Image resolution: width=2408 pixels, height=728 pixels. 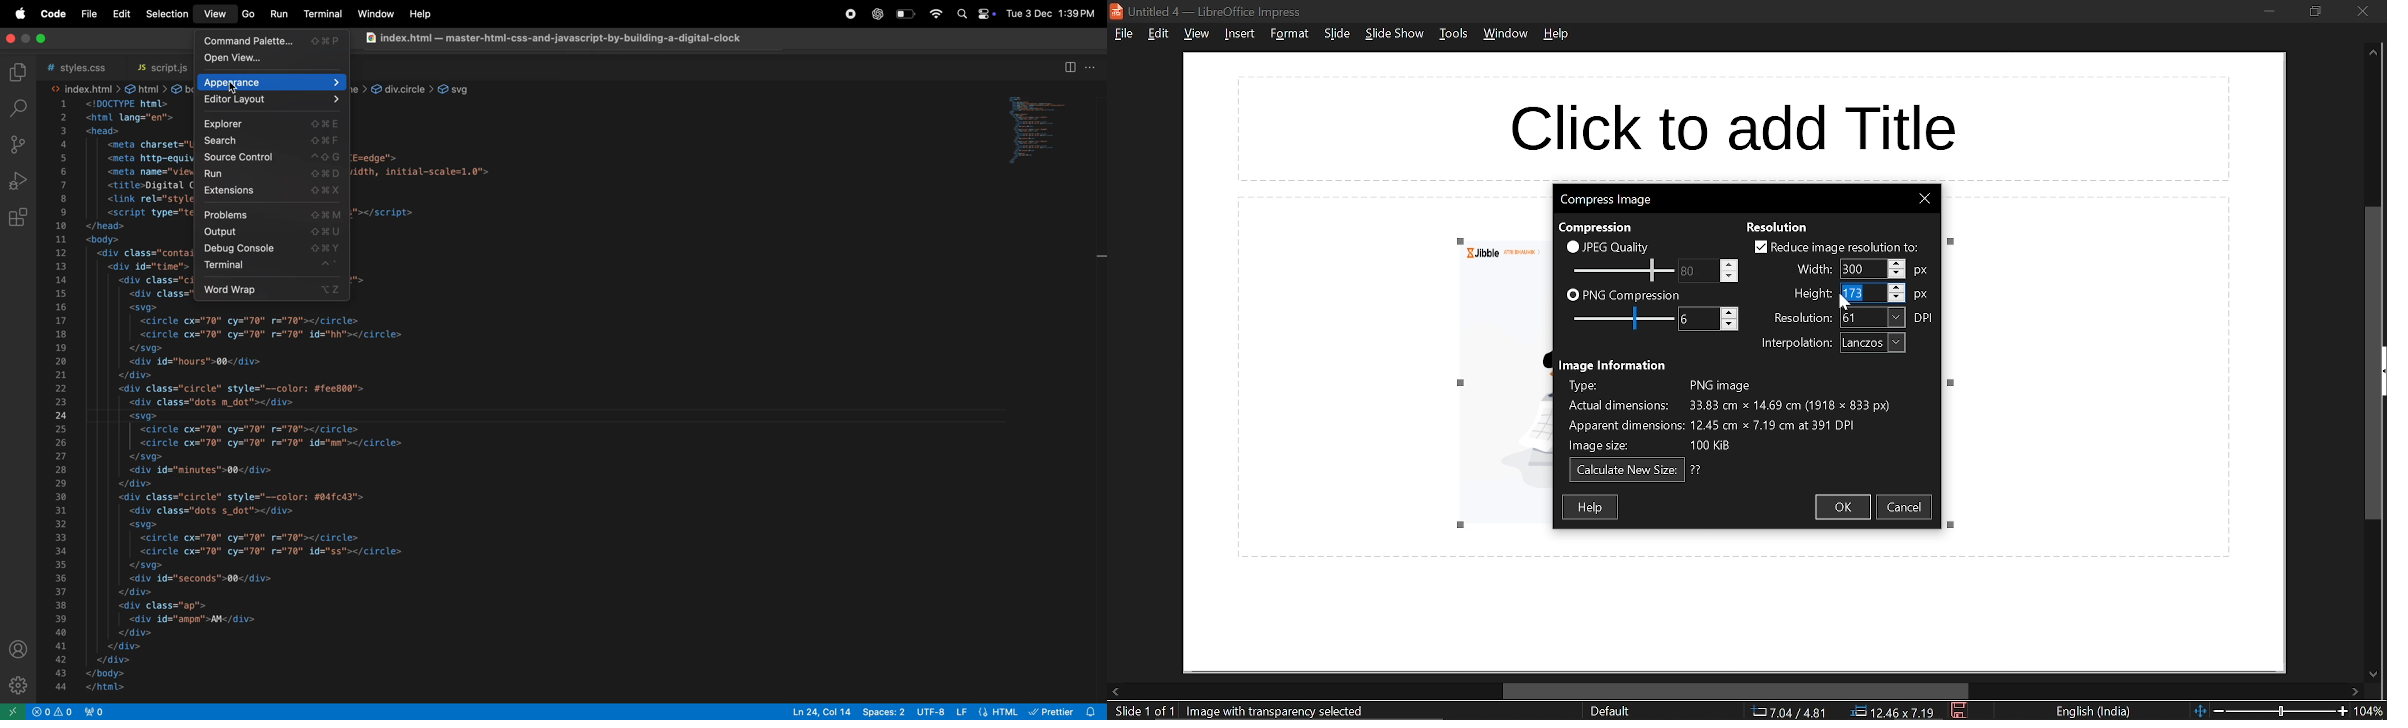 I want to click on resolution, so click(x=1873, y=318).